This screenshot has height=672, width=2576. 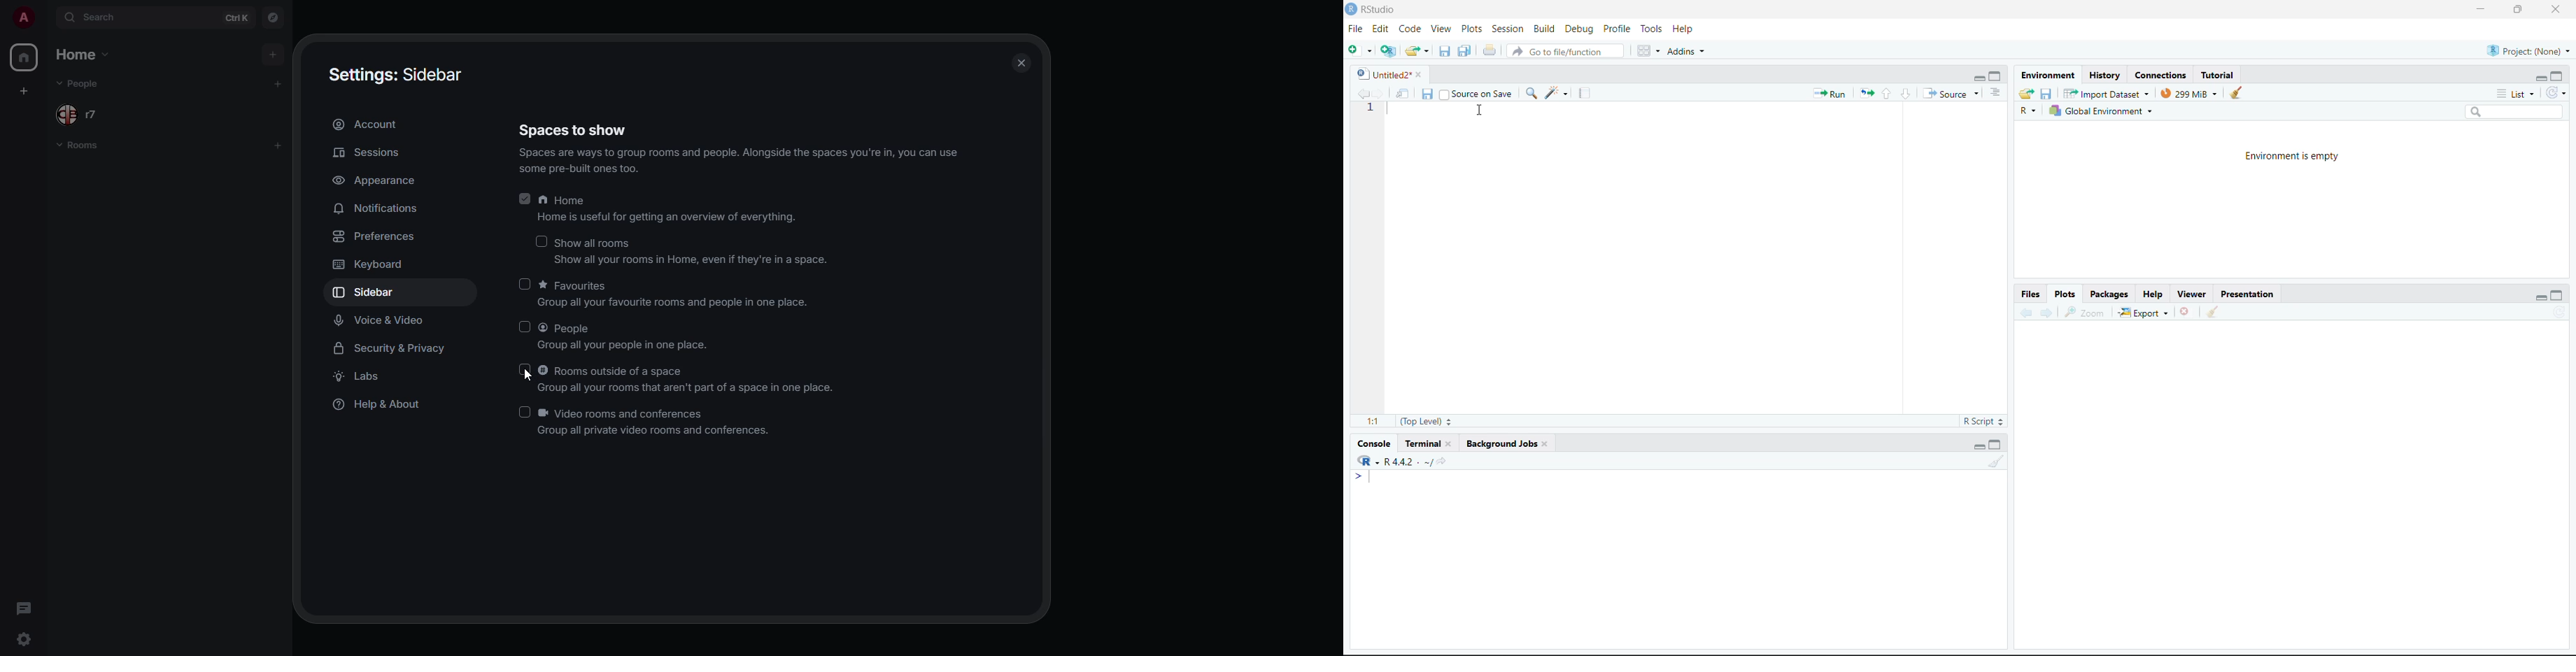 What do you see at coordinates (2557, 77) in the screenshot?
I see `maximize` at bounding box center [2557, 77].